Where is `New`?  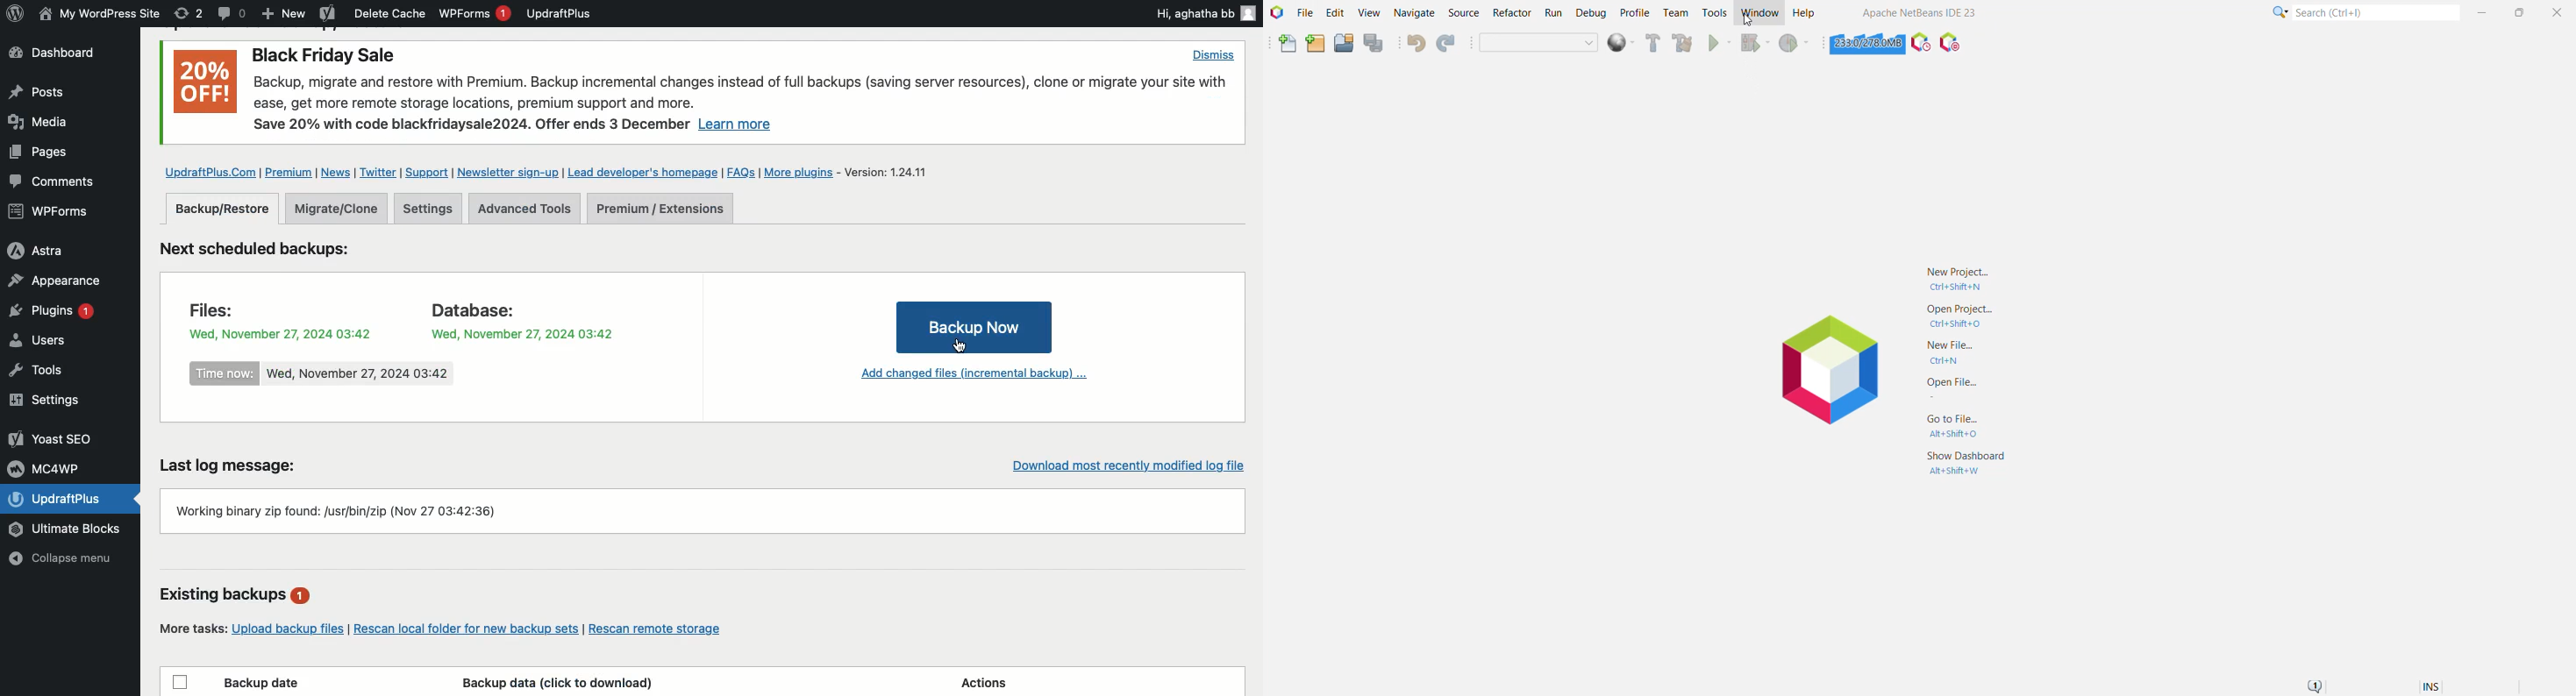
New is located at coordinates (284, 15).